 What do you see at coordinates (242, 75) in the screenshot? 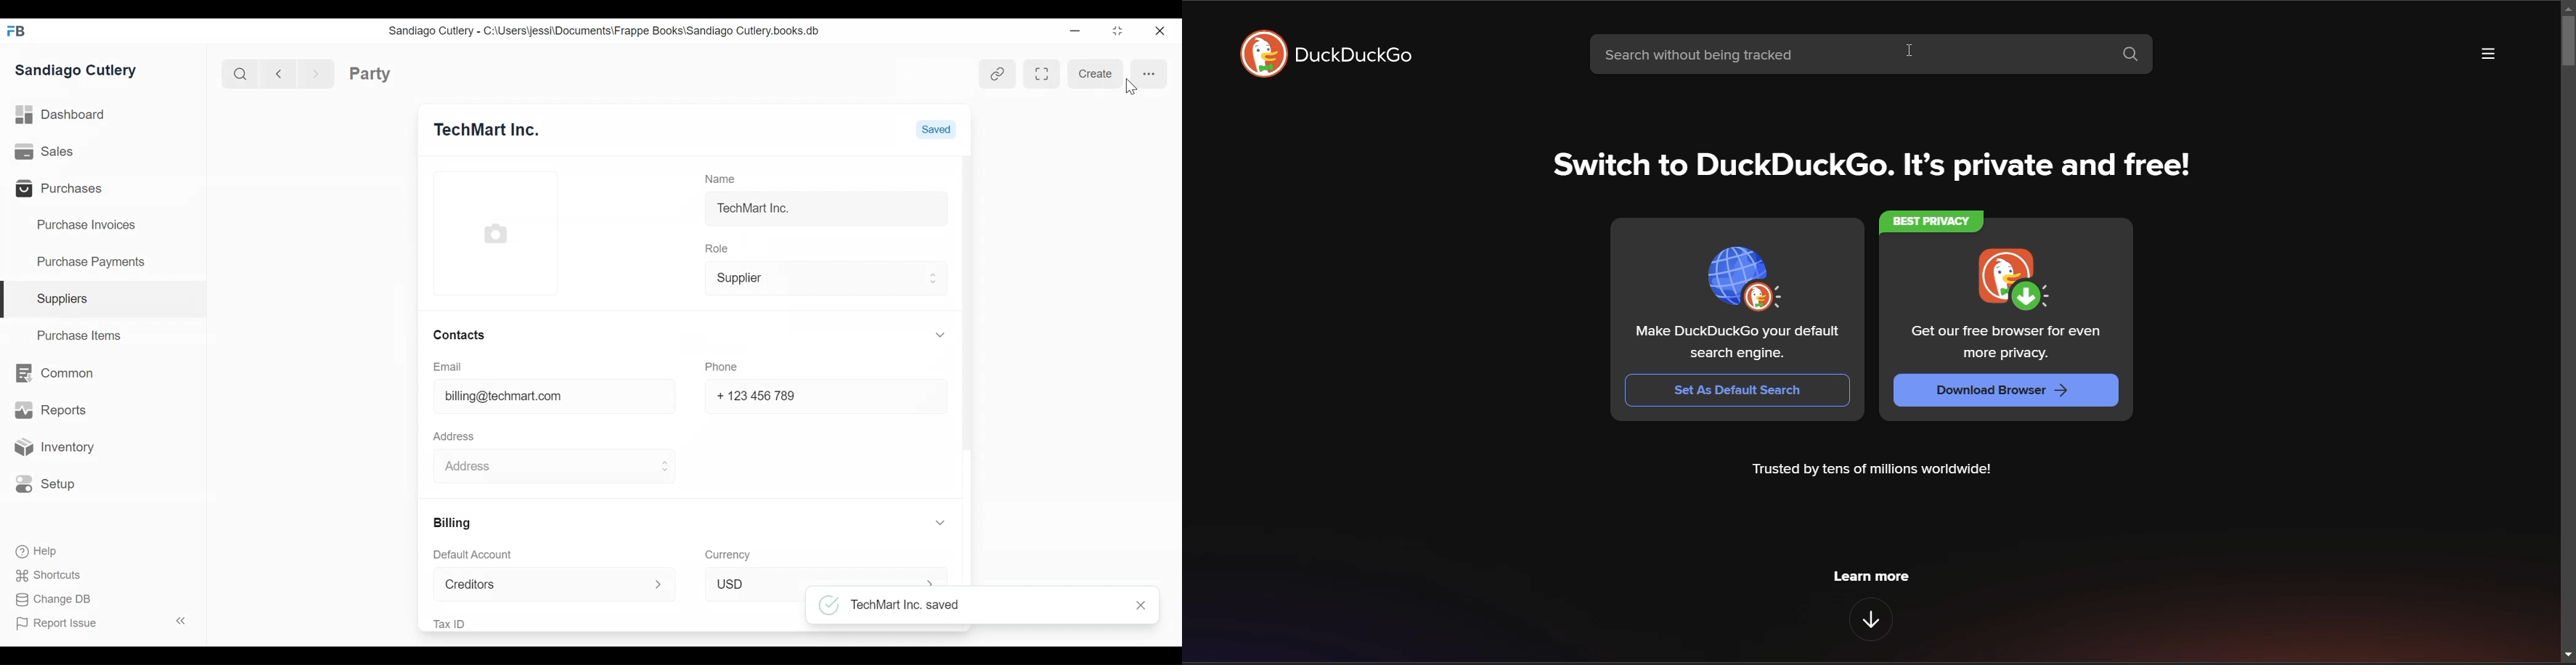
I see `search` at bounding box center [242, 75].